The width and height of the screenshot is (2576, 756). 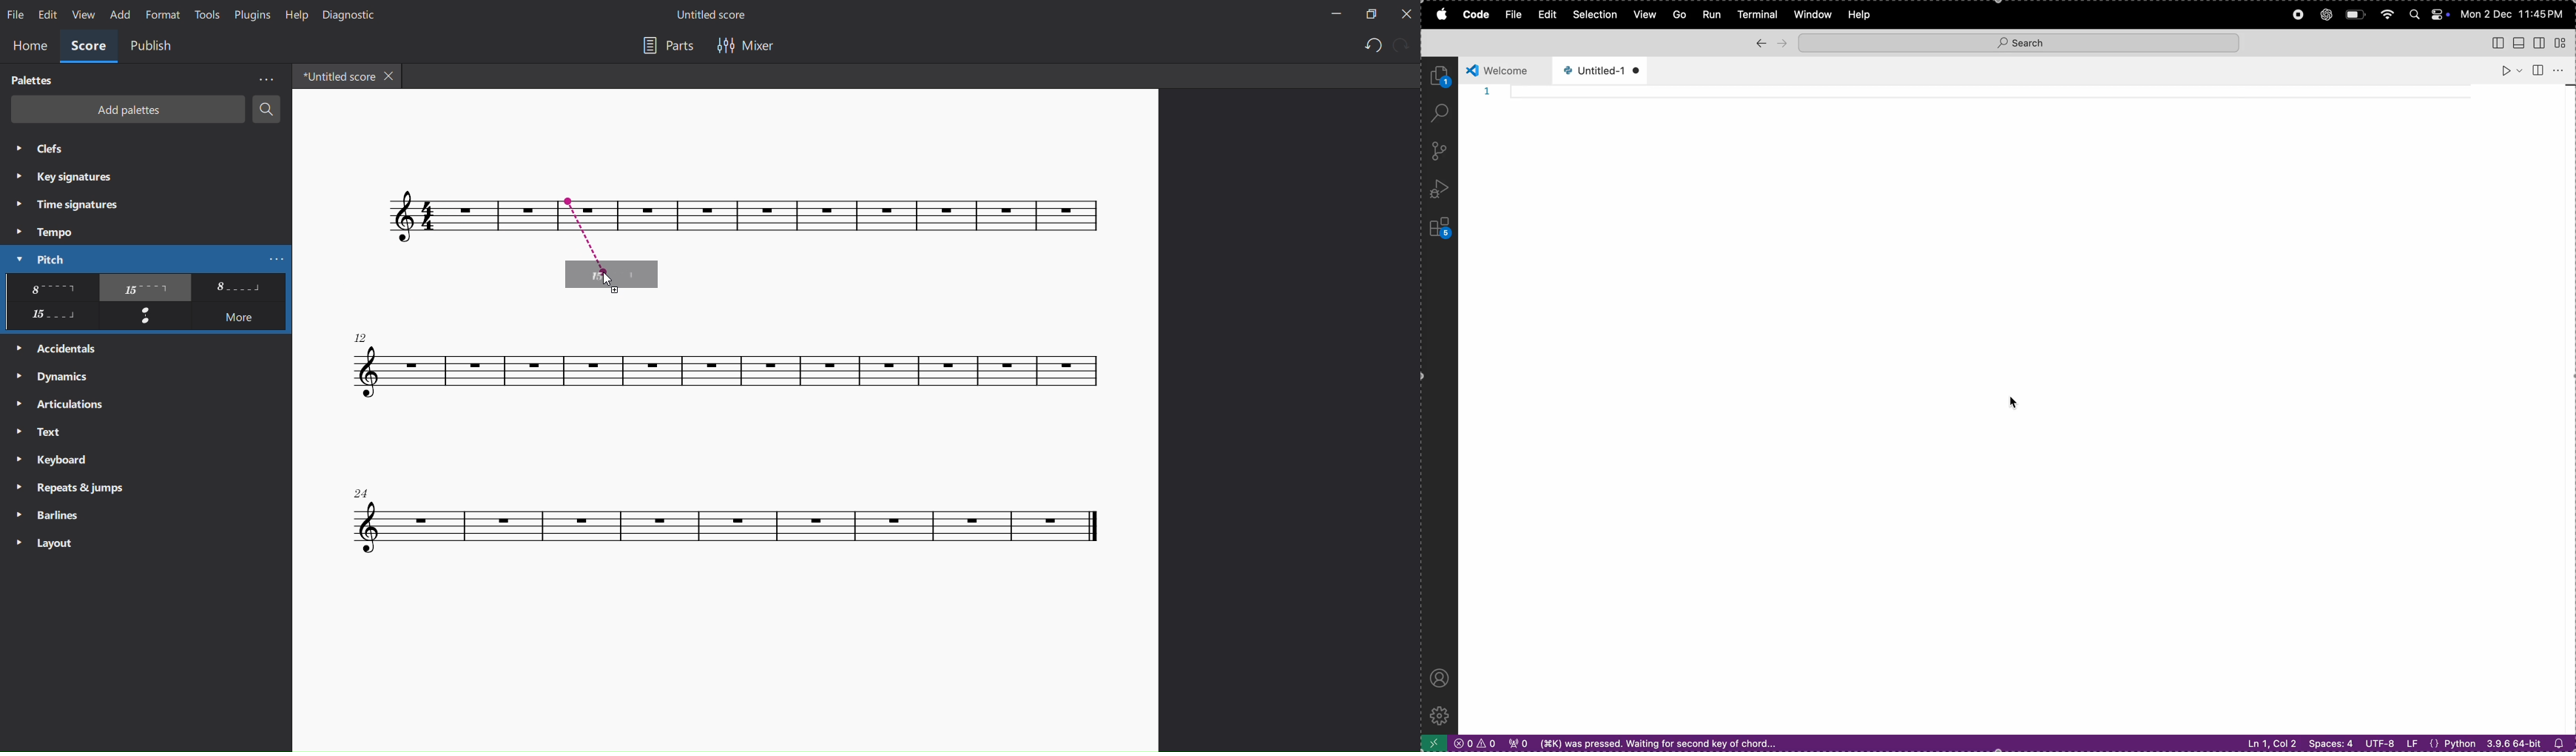 What do you see at coordinates (2515, 13) in the screenshot?
I see `date and time` at bounding box center [2515, 13].